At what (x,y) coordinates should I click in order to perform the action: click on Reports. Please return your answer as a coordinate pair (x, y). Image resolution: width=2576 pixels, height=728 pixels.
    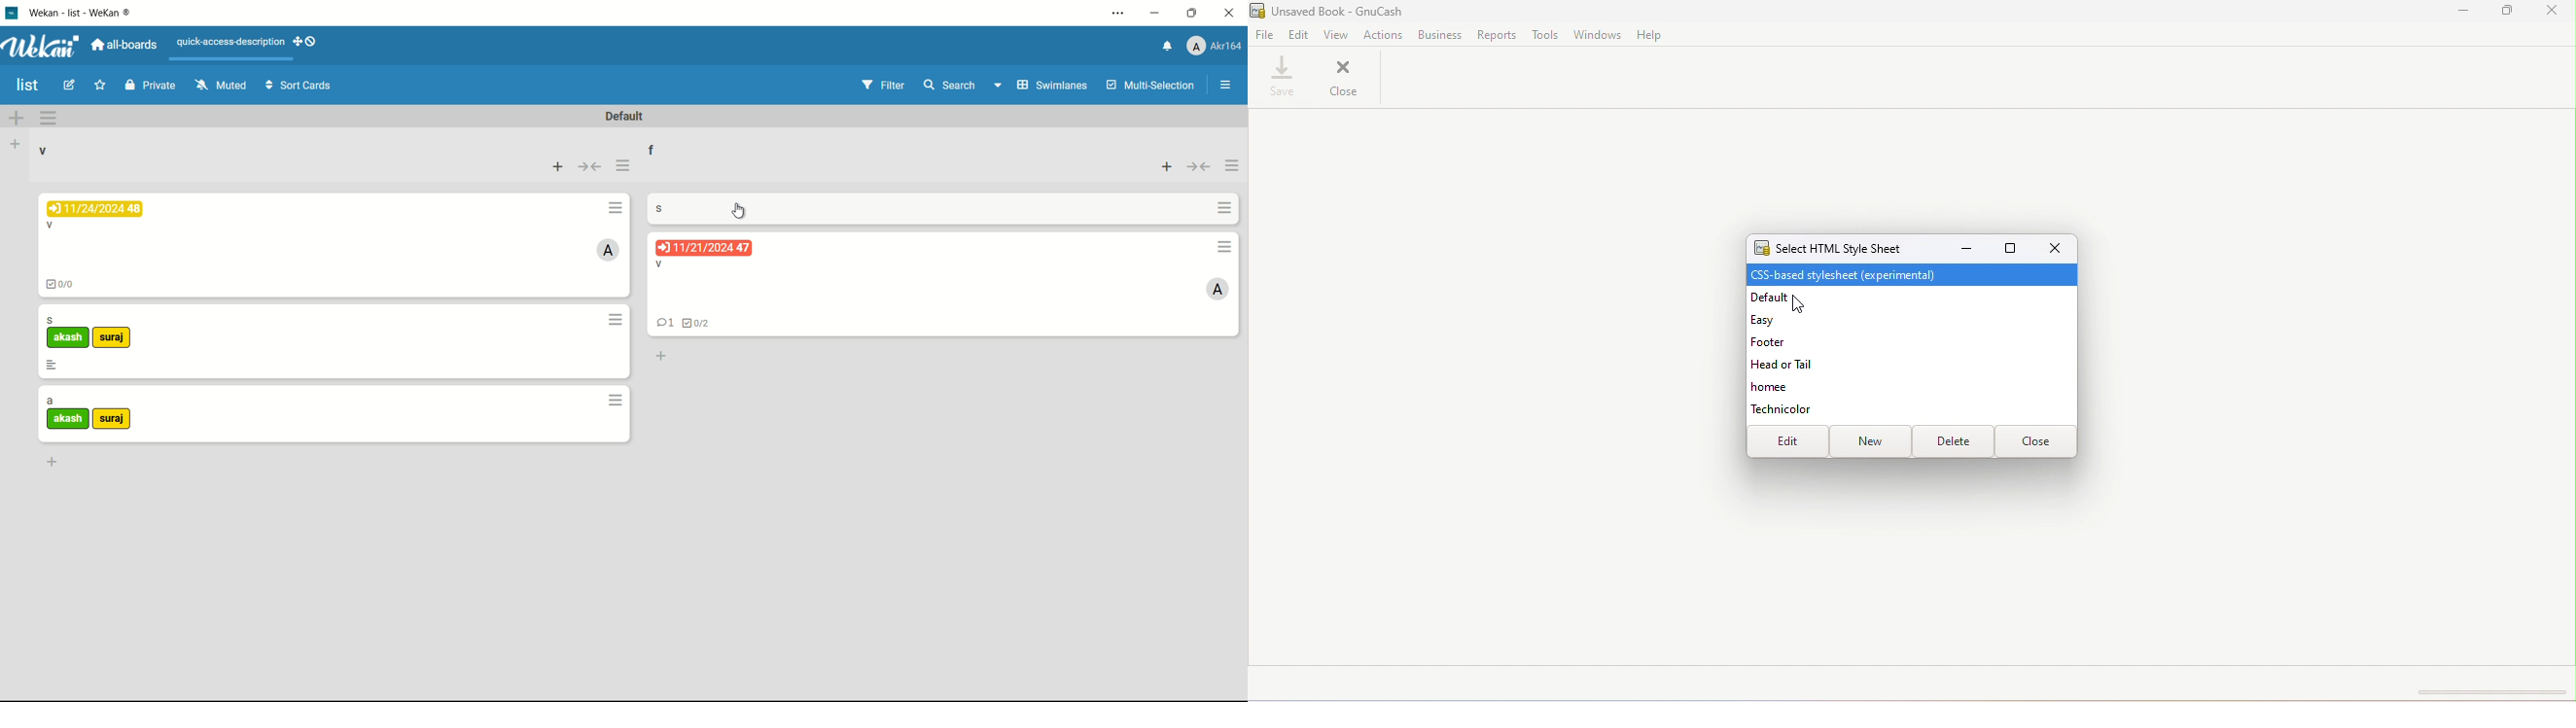
    Looking at the image, I should click on (1496, 36).